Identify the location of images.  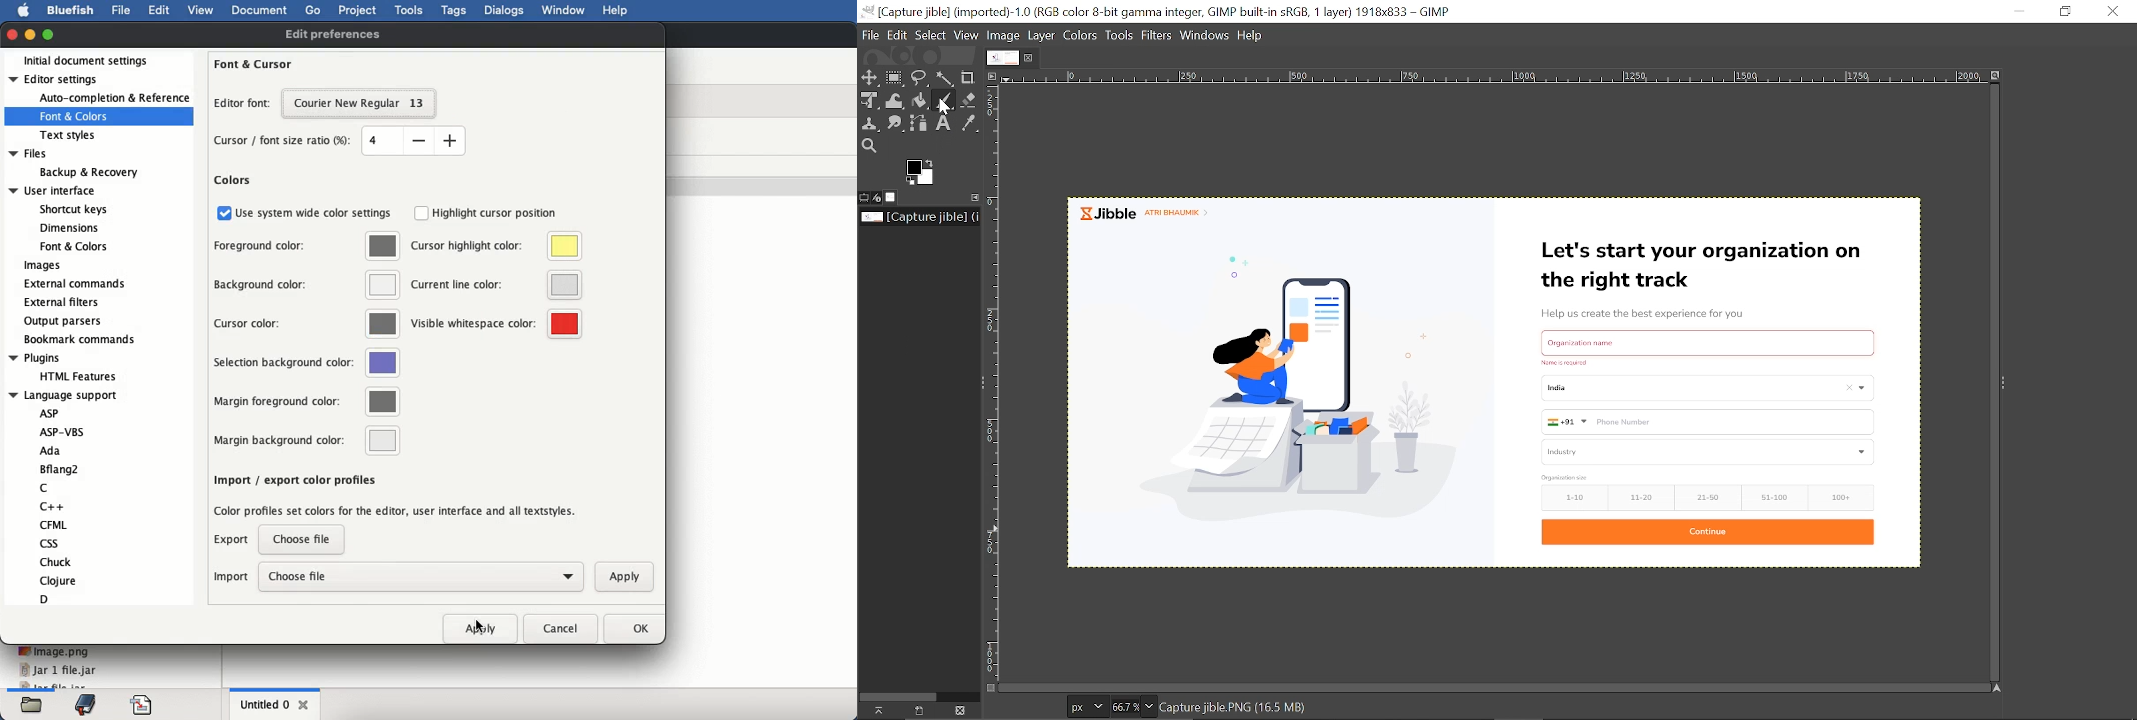
(45, 266).